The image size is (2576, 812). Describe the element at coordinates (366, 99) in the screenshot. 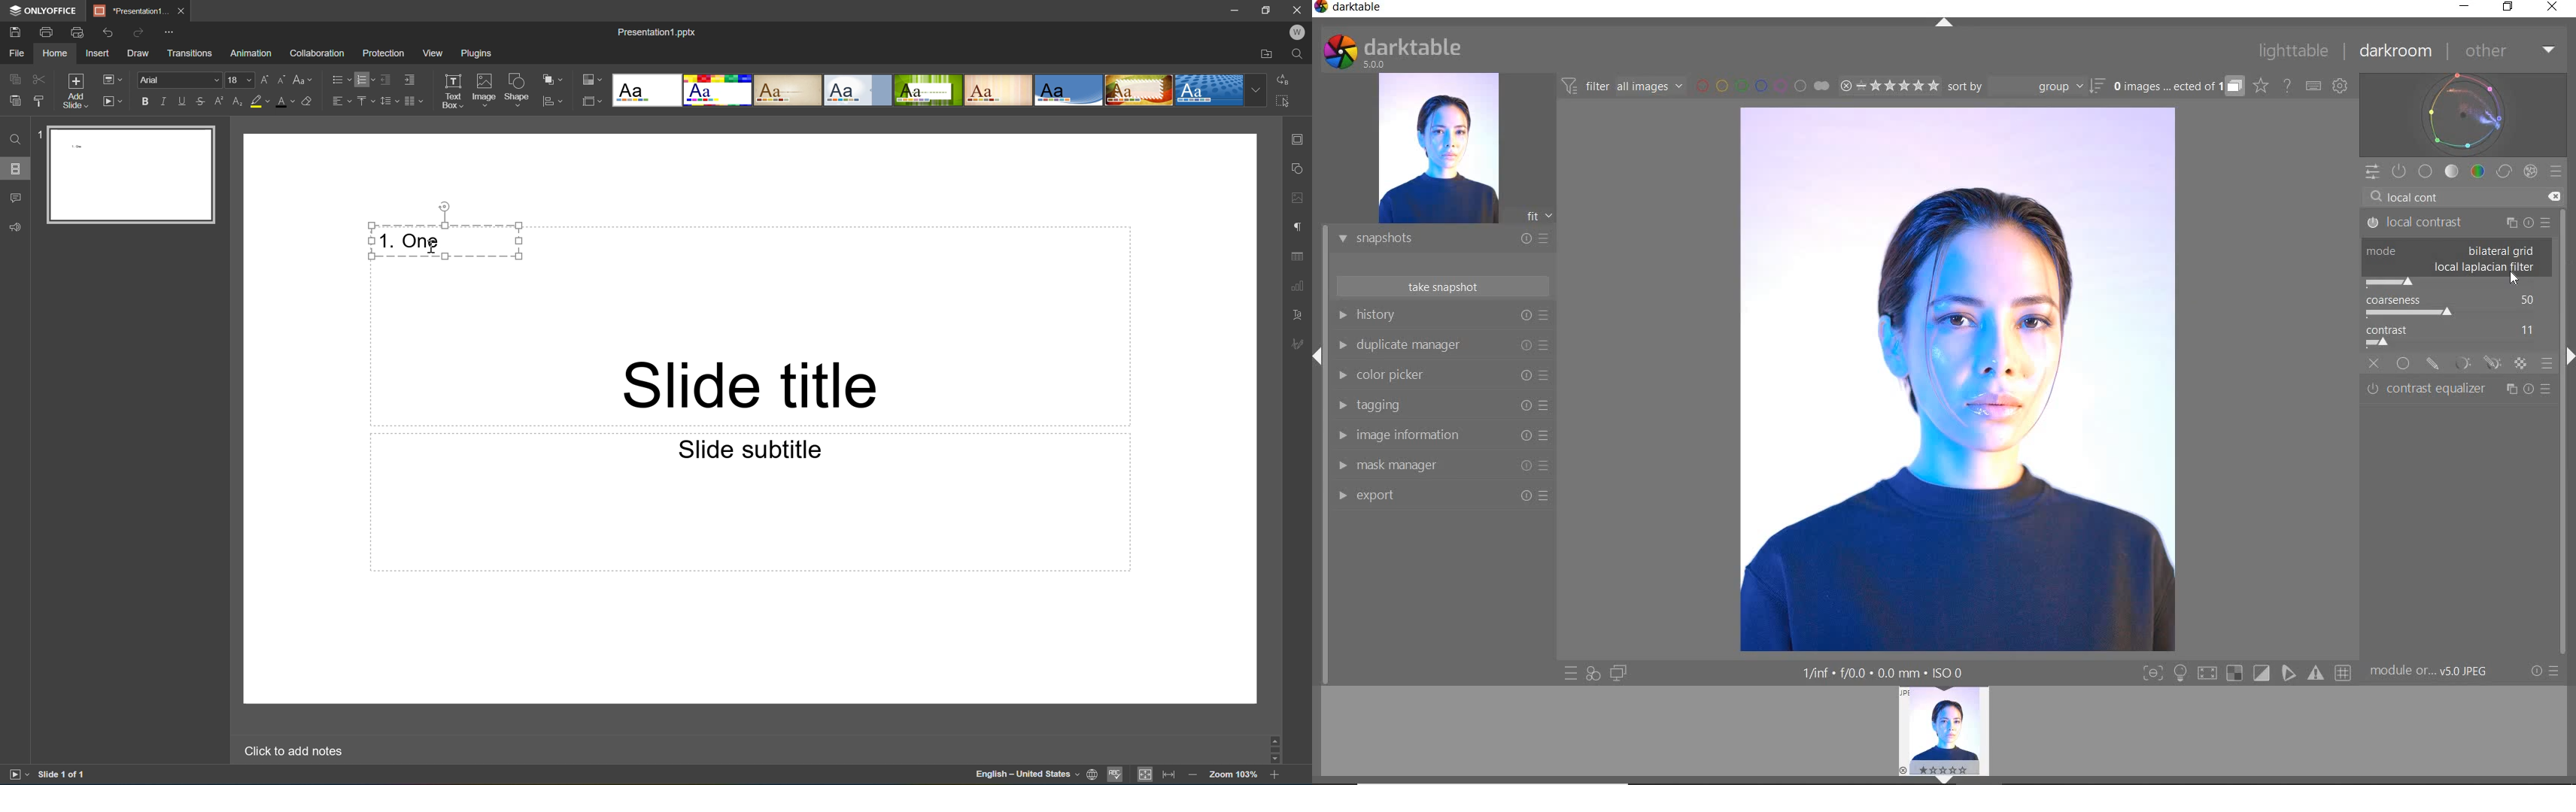

I see `Vertical align` at that location.